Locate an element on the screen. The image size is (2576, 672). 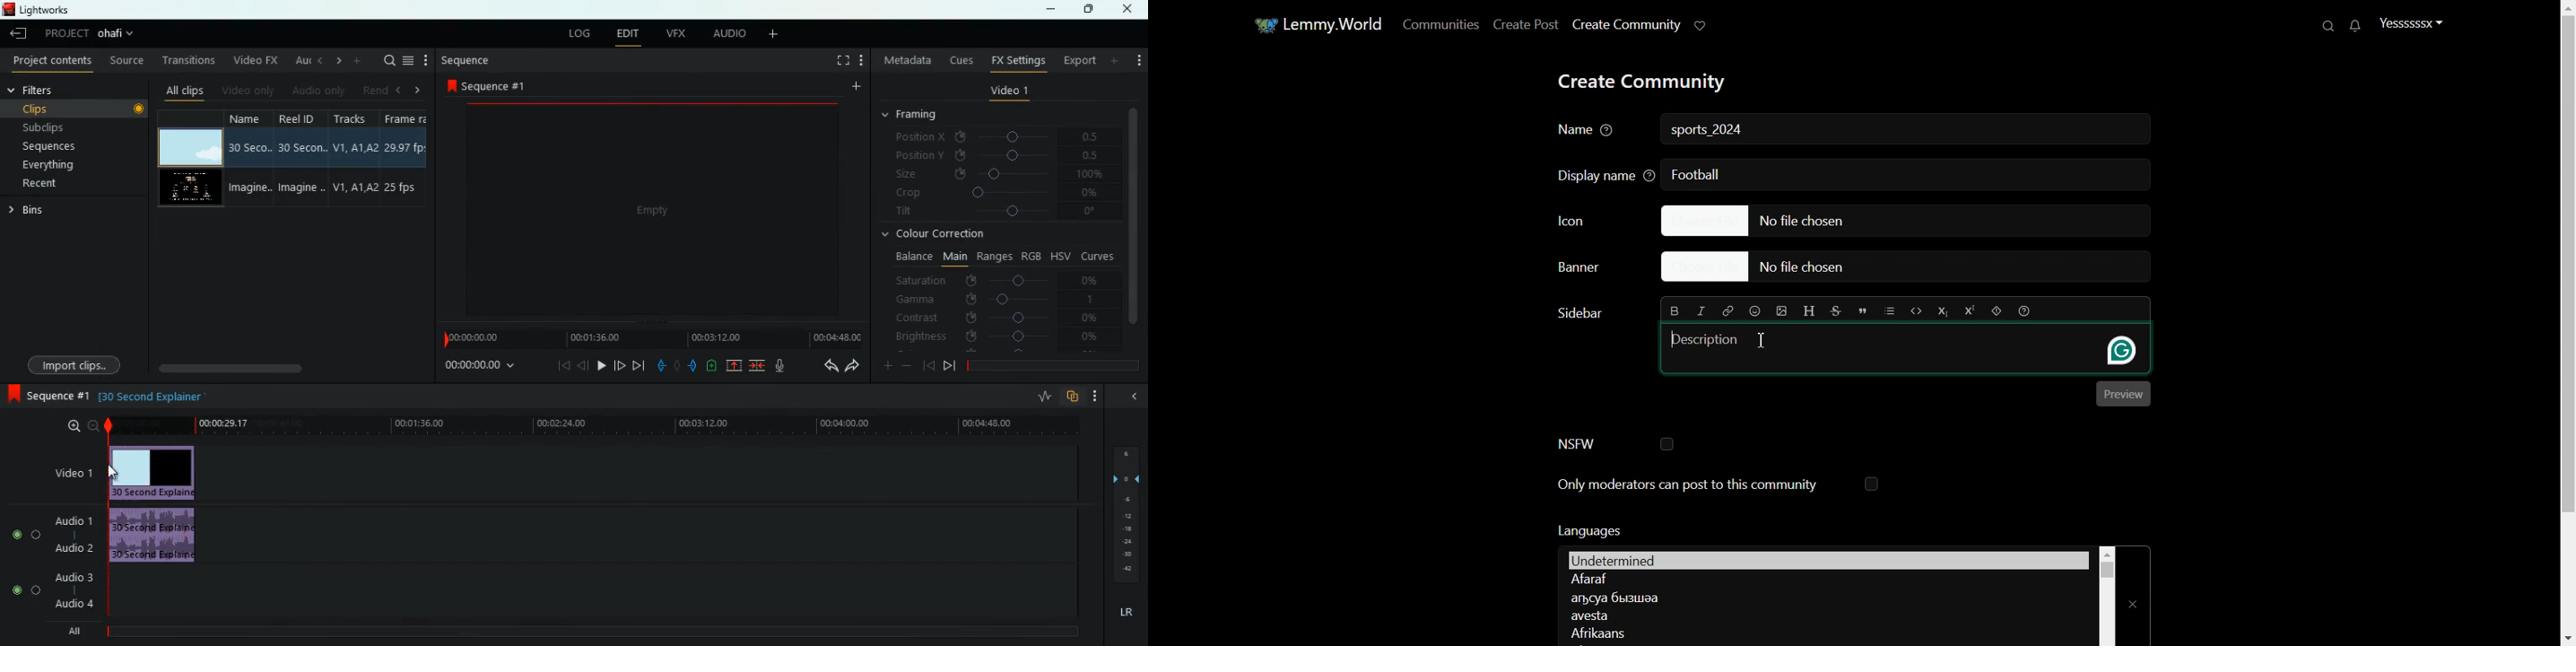
NSFW is located at coordinates (1615, 444).